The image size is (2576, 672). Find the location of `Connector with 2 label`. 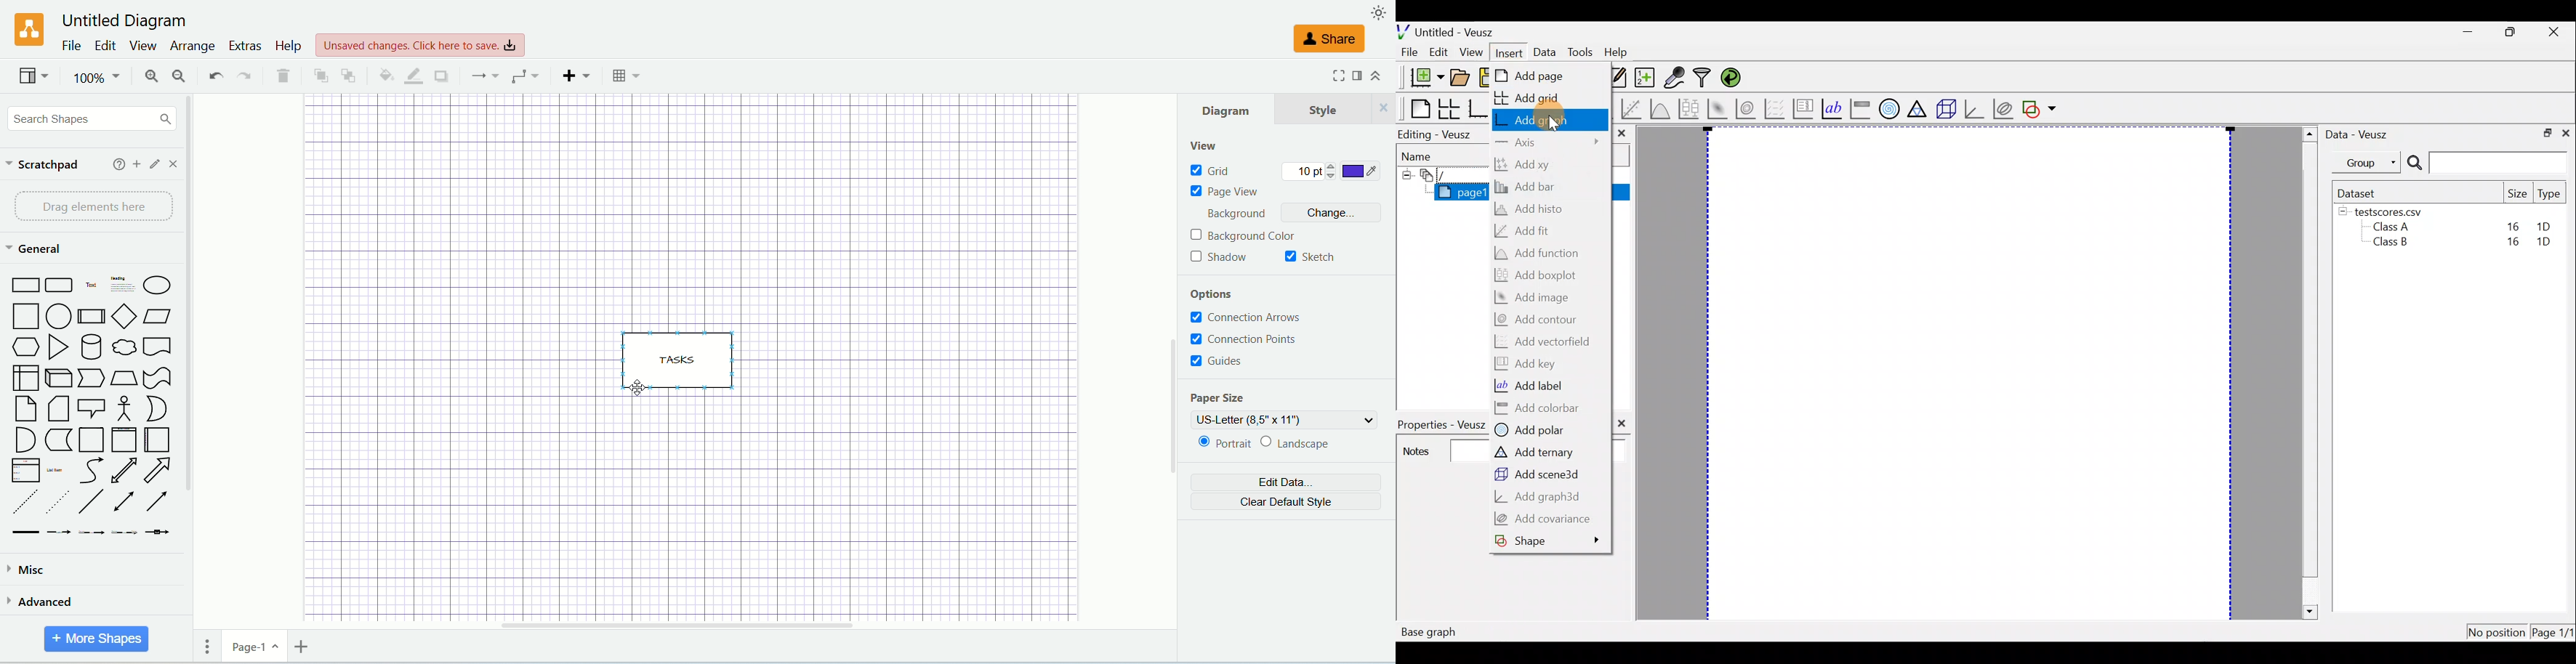

Connector with 2 label is located at coordinates (91, 533).